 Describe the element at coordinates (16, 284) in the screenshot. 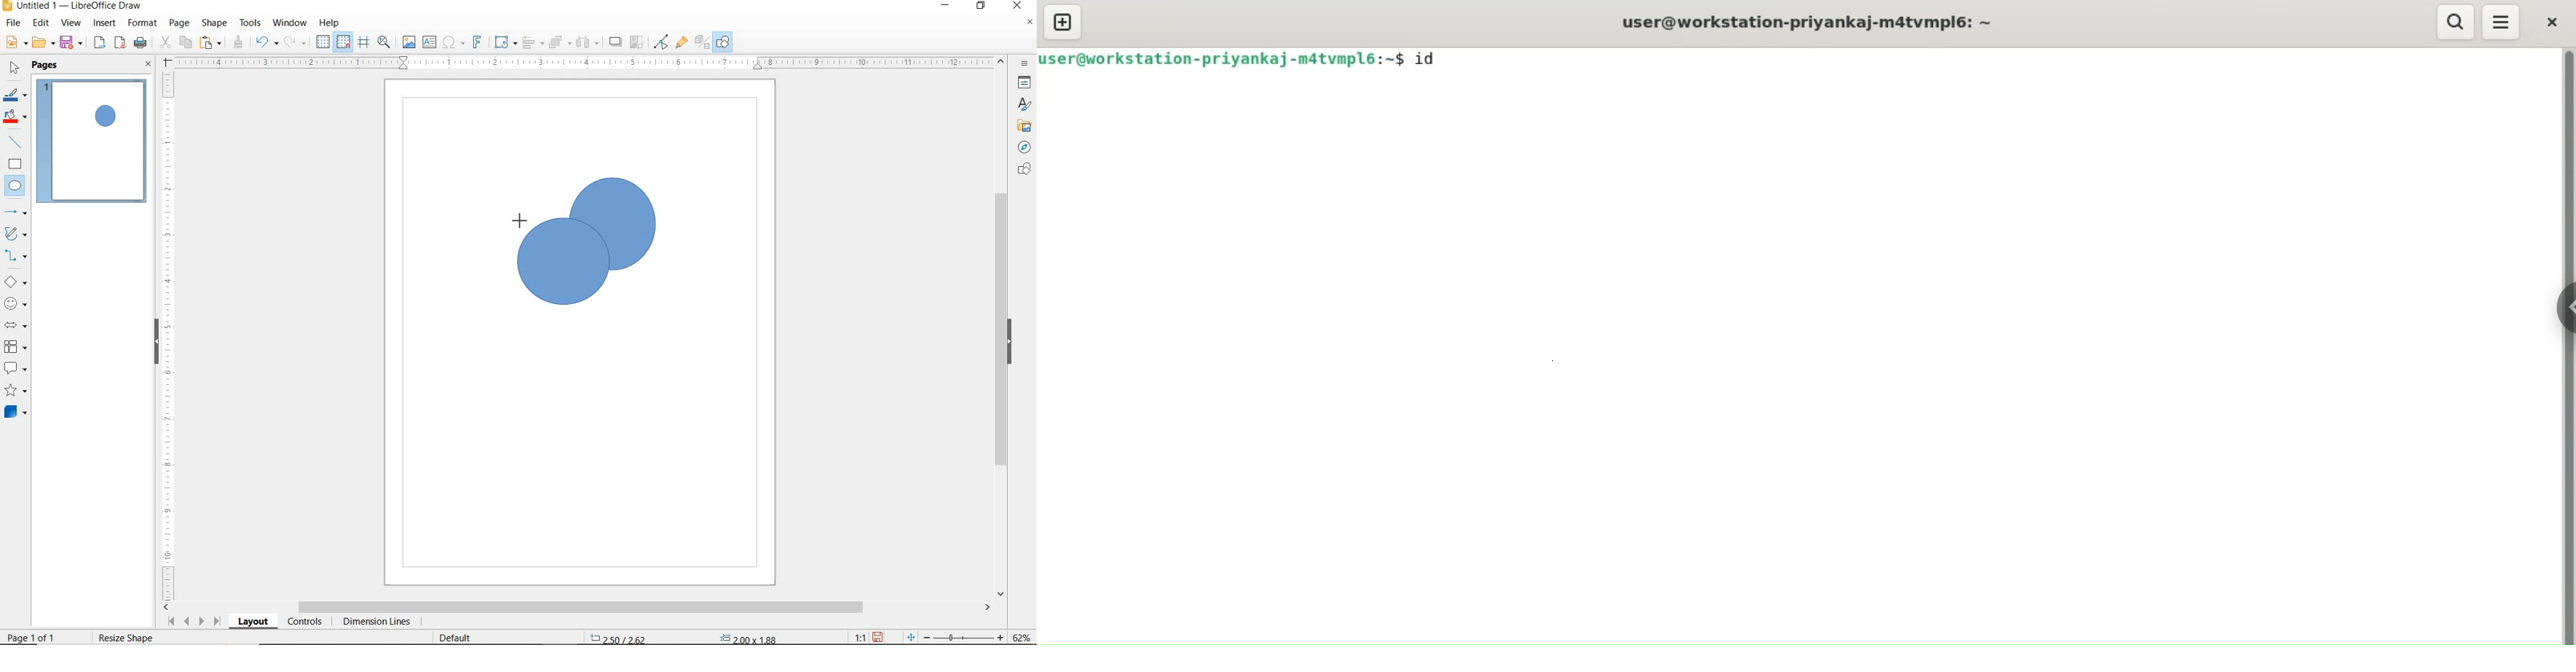

I see `BASIC SHAPES` at that location.